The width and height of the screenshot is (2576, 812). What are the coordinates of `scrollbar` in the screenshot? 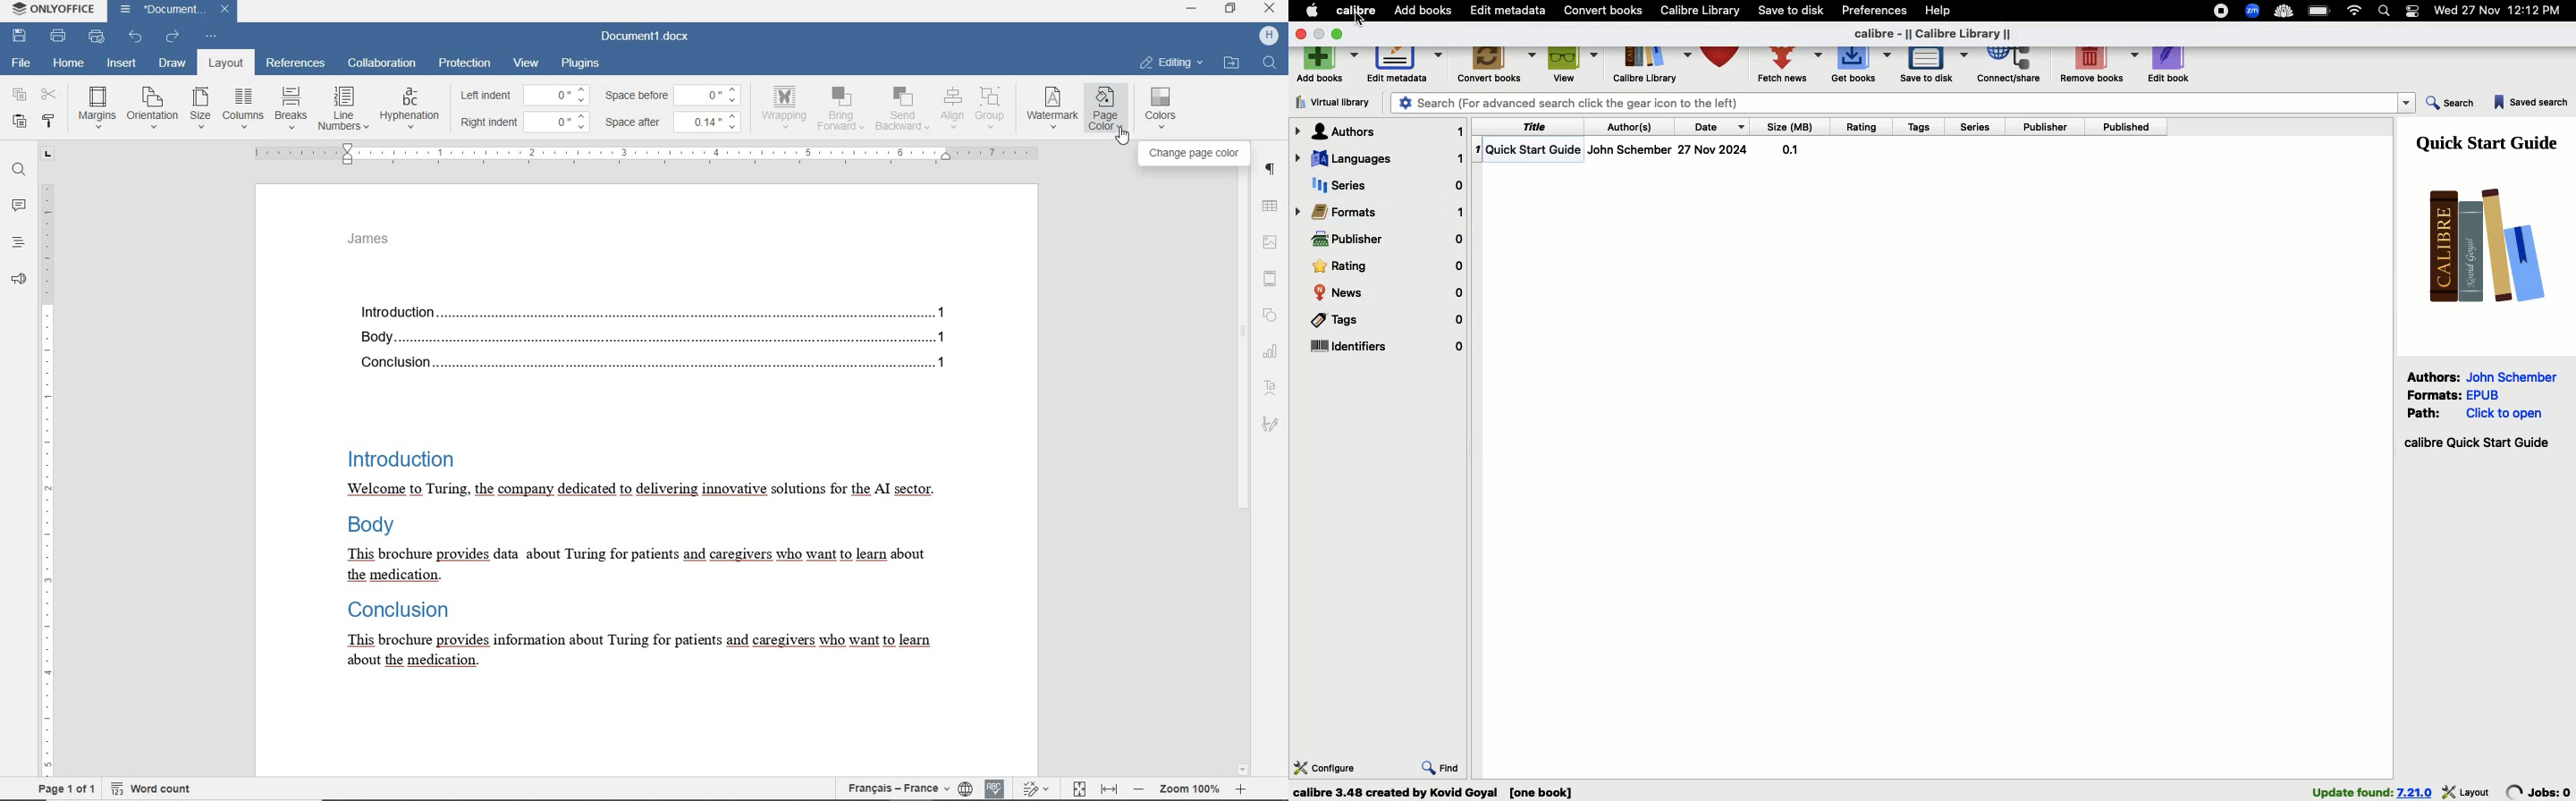 It's located at (1242, 457).